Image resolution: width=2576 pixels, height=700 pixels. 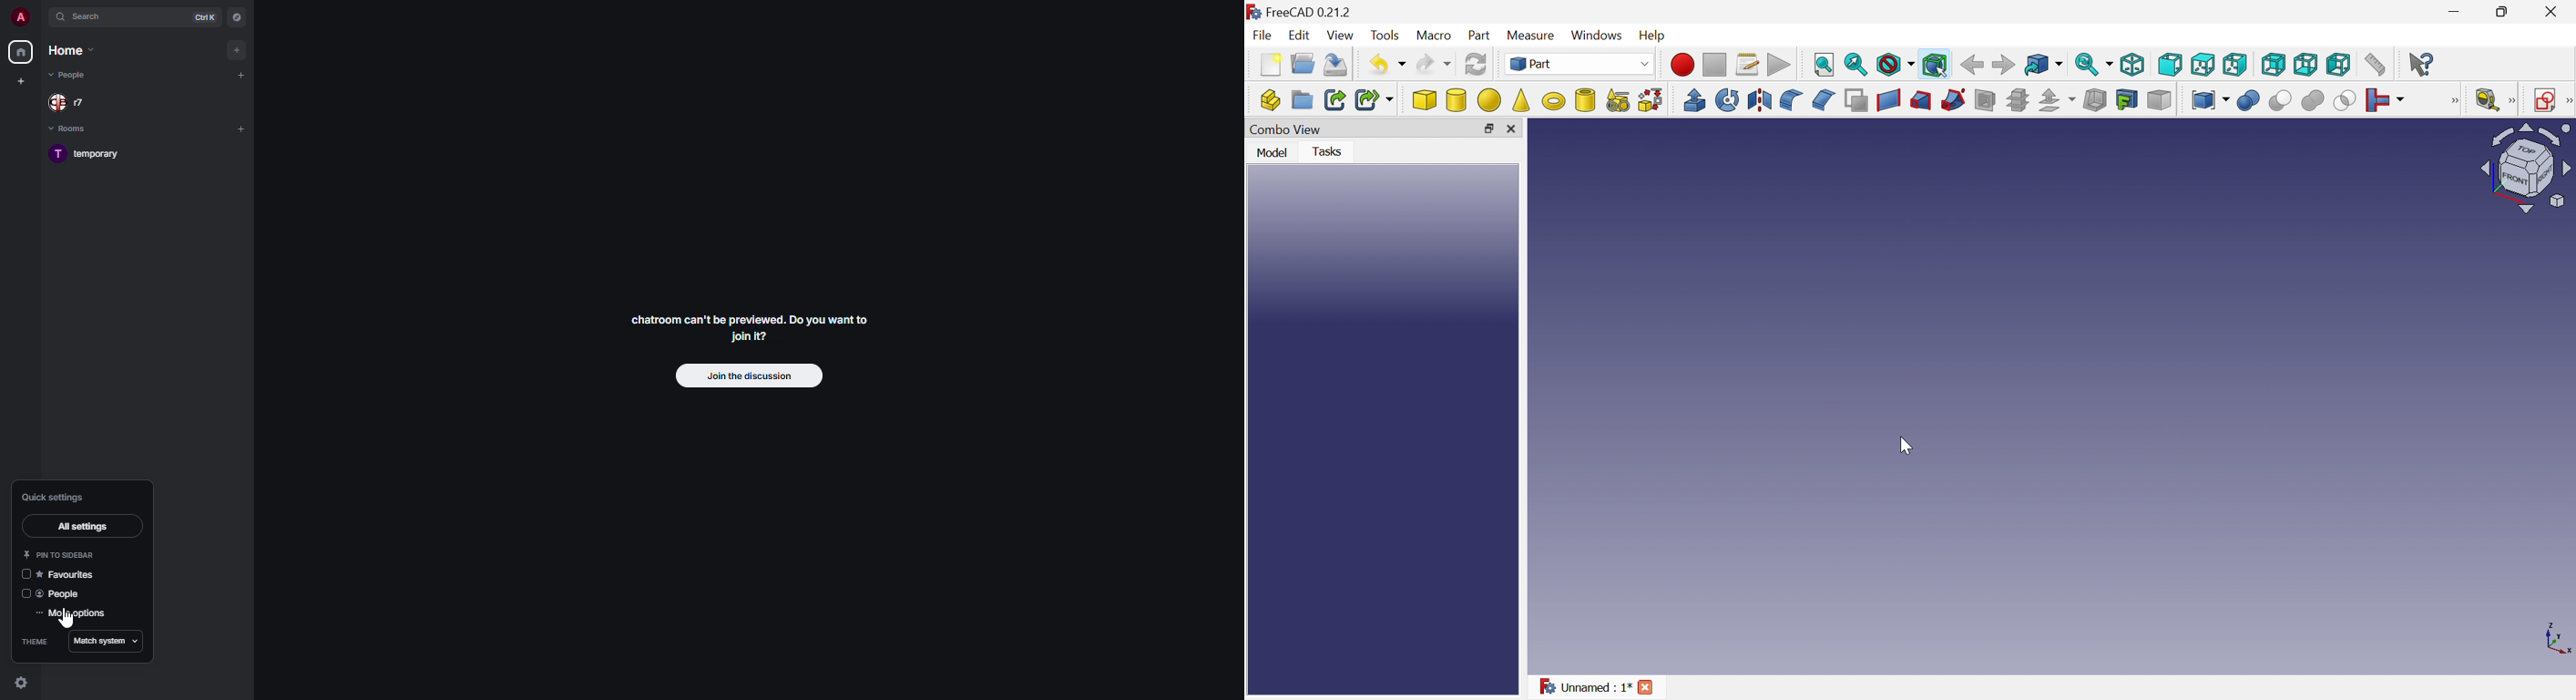 What do you see at coordinates (1822, 99) in the screenshot?
I see `Chamfer...` at bounding box center [1822, 99].